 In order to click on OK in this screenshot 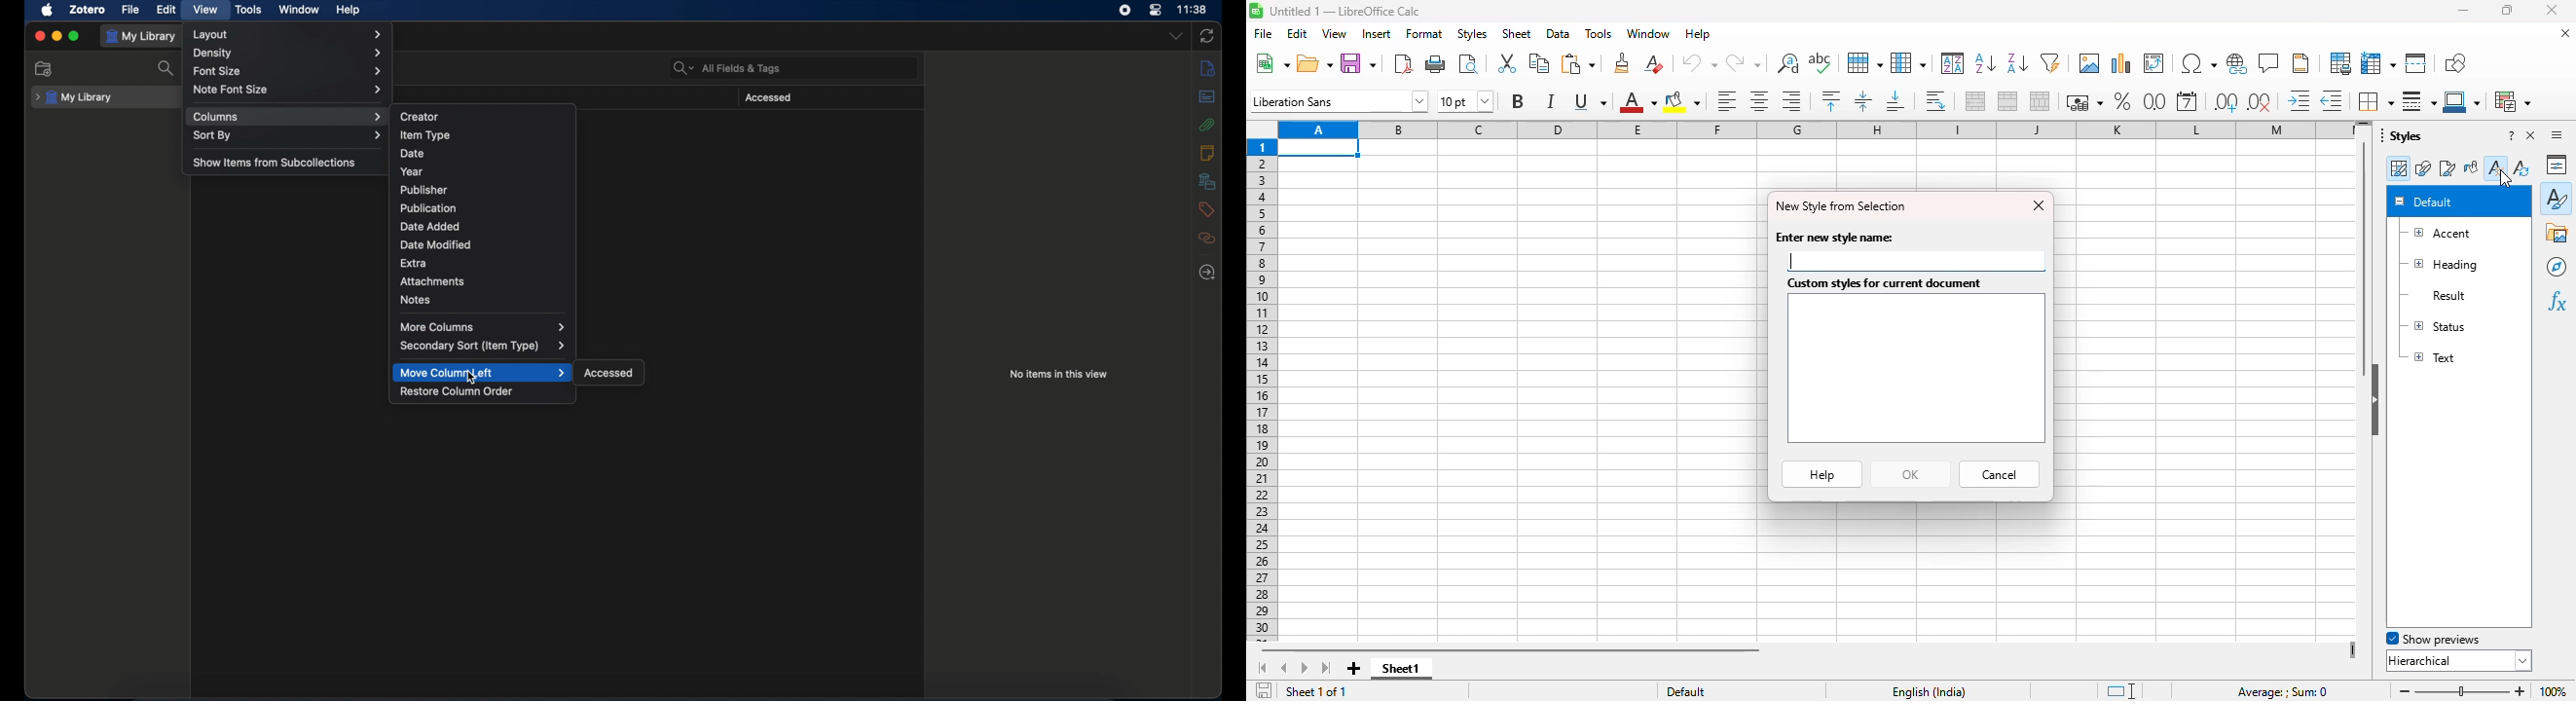, I will do `click(1910, 475)`.